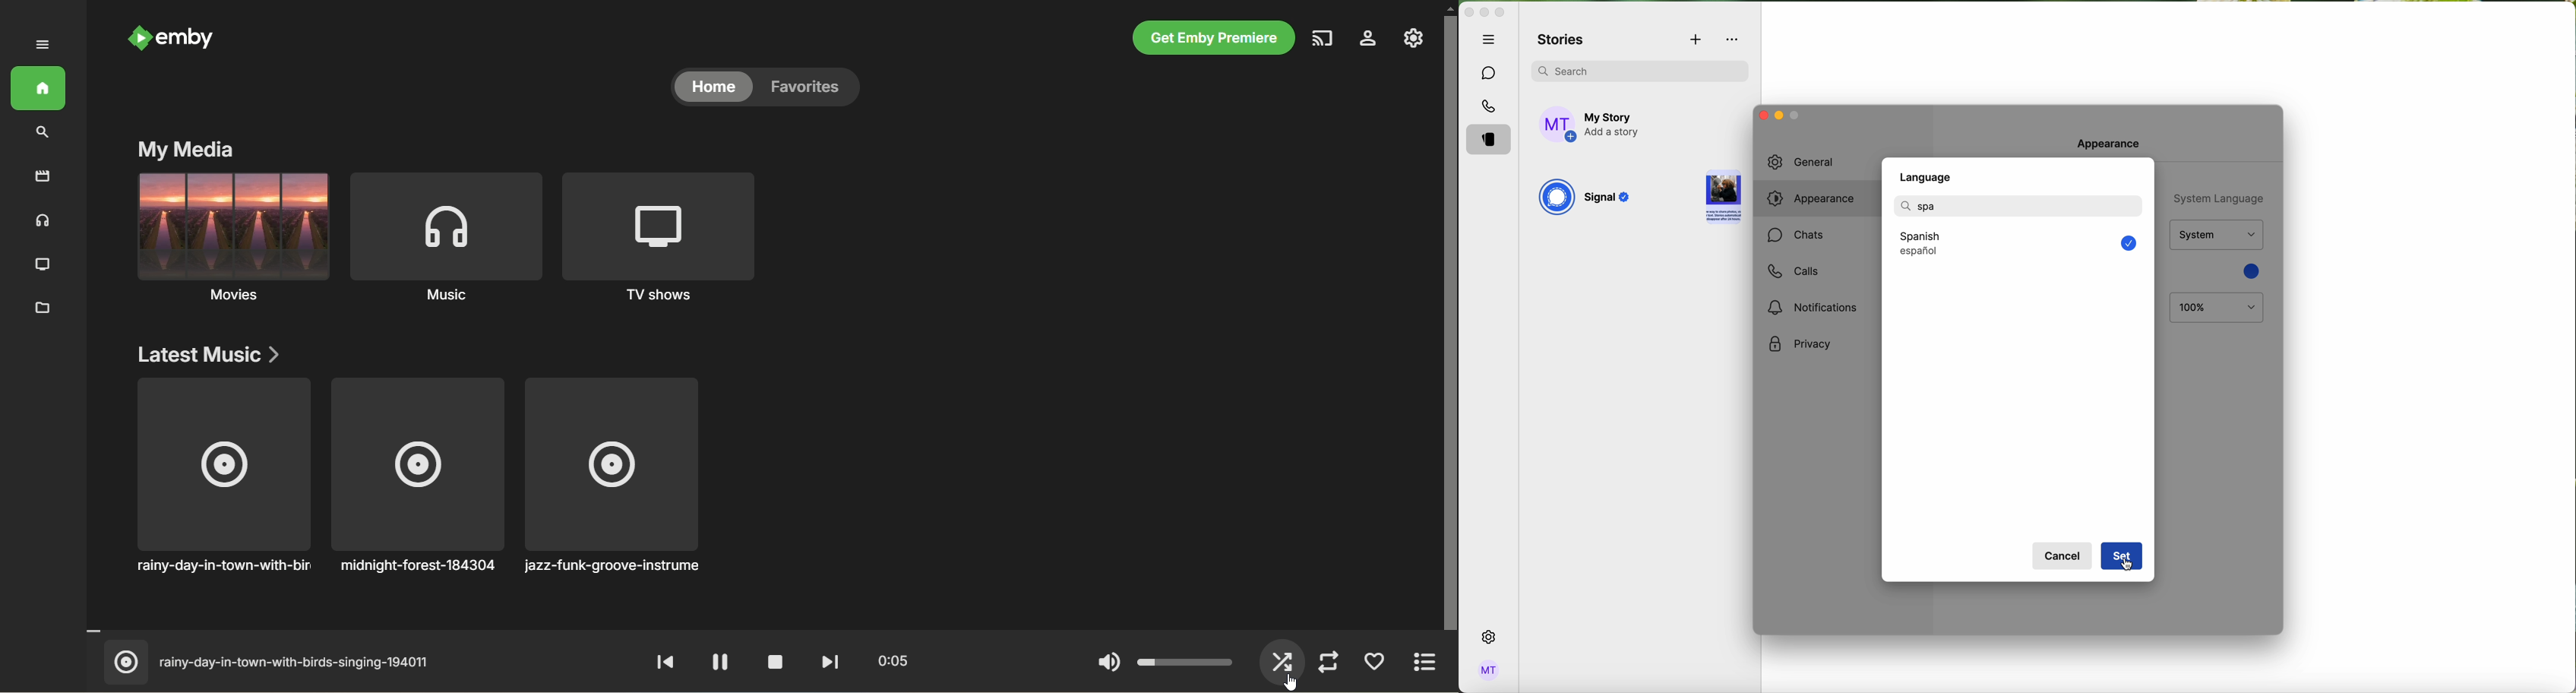 The image size is (2576, 700). I want to click on cancel button, so click(2064, 556).